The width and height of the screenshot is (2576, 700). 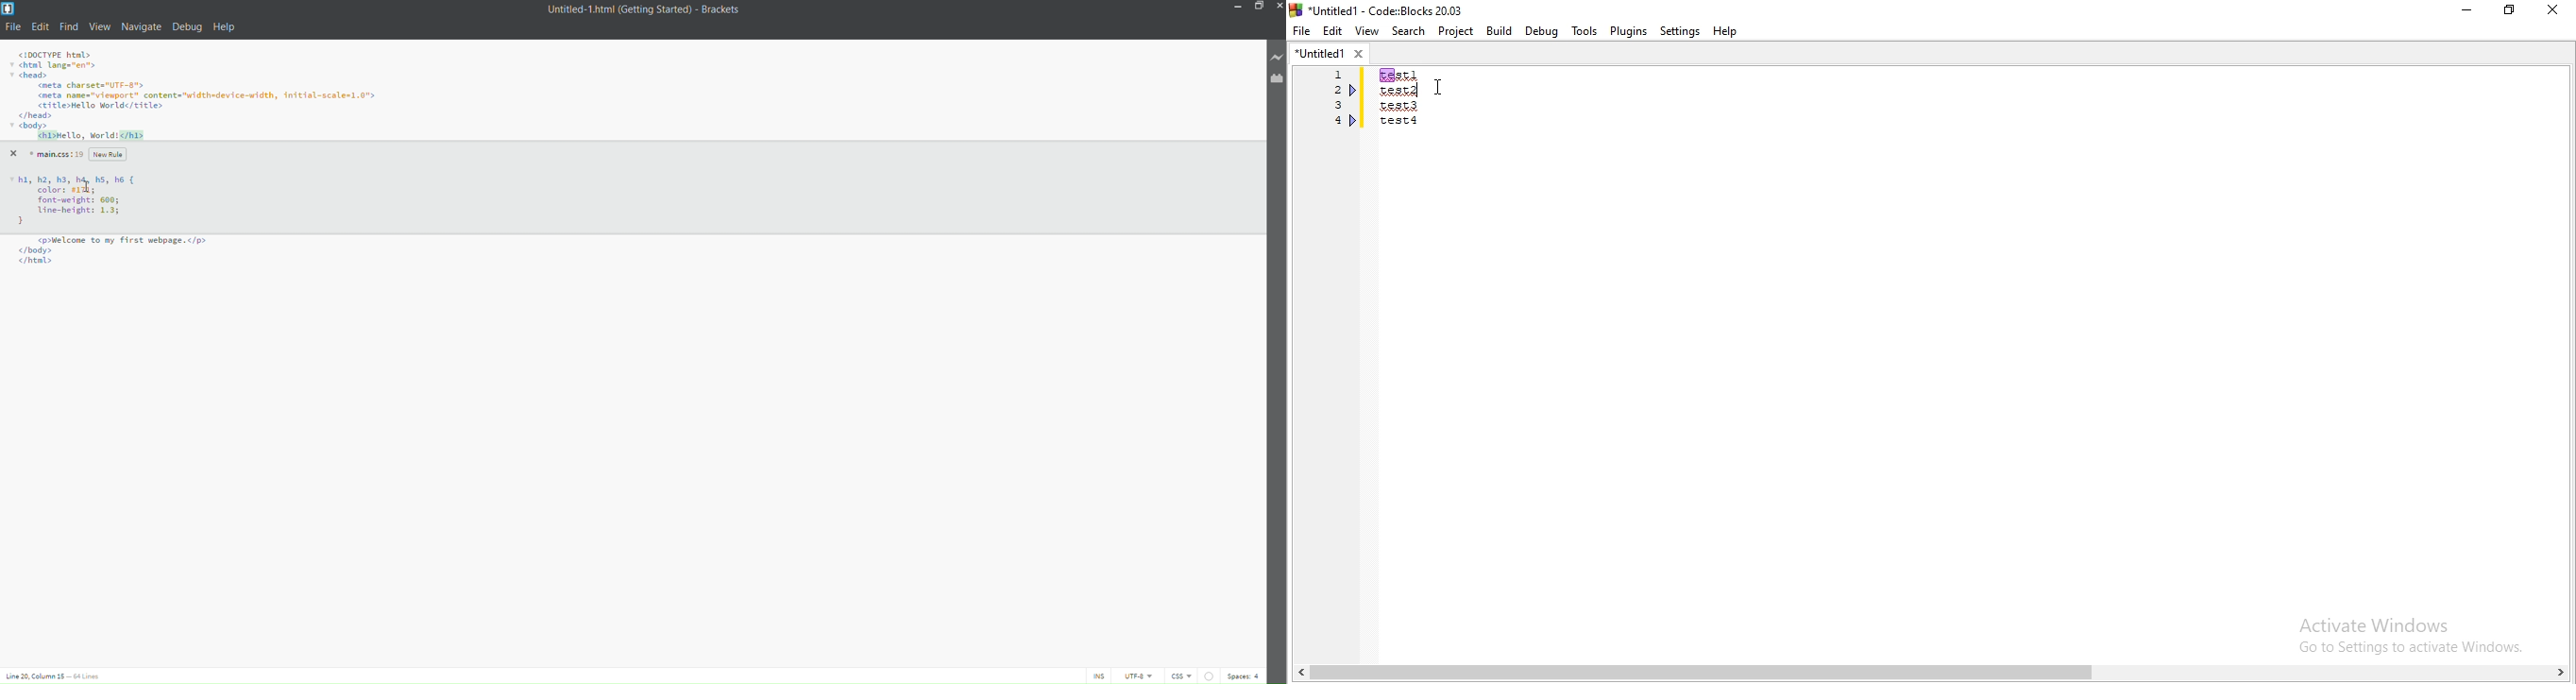 What do you see at coordinates (186, 30) in the screenshot?
I see `debug` at bounding box center [186, 30].